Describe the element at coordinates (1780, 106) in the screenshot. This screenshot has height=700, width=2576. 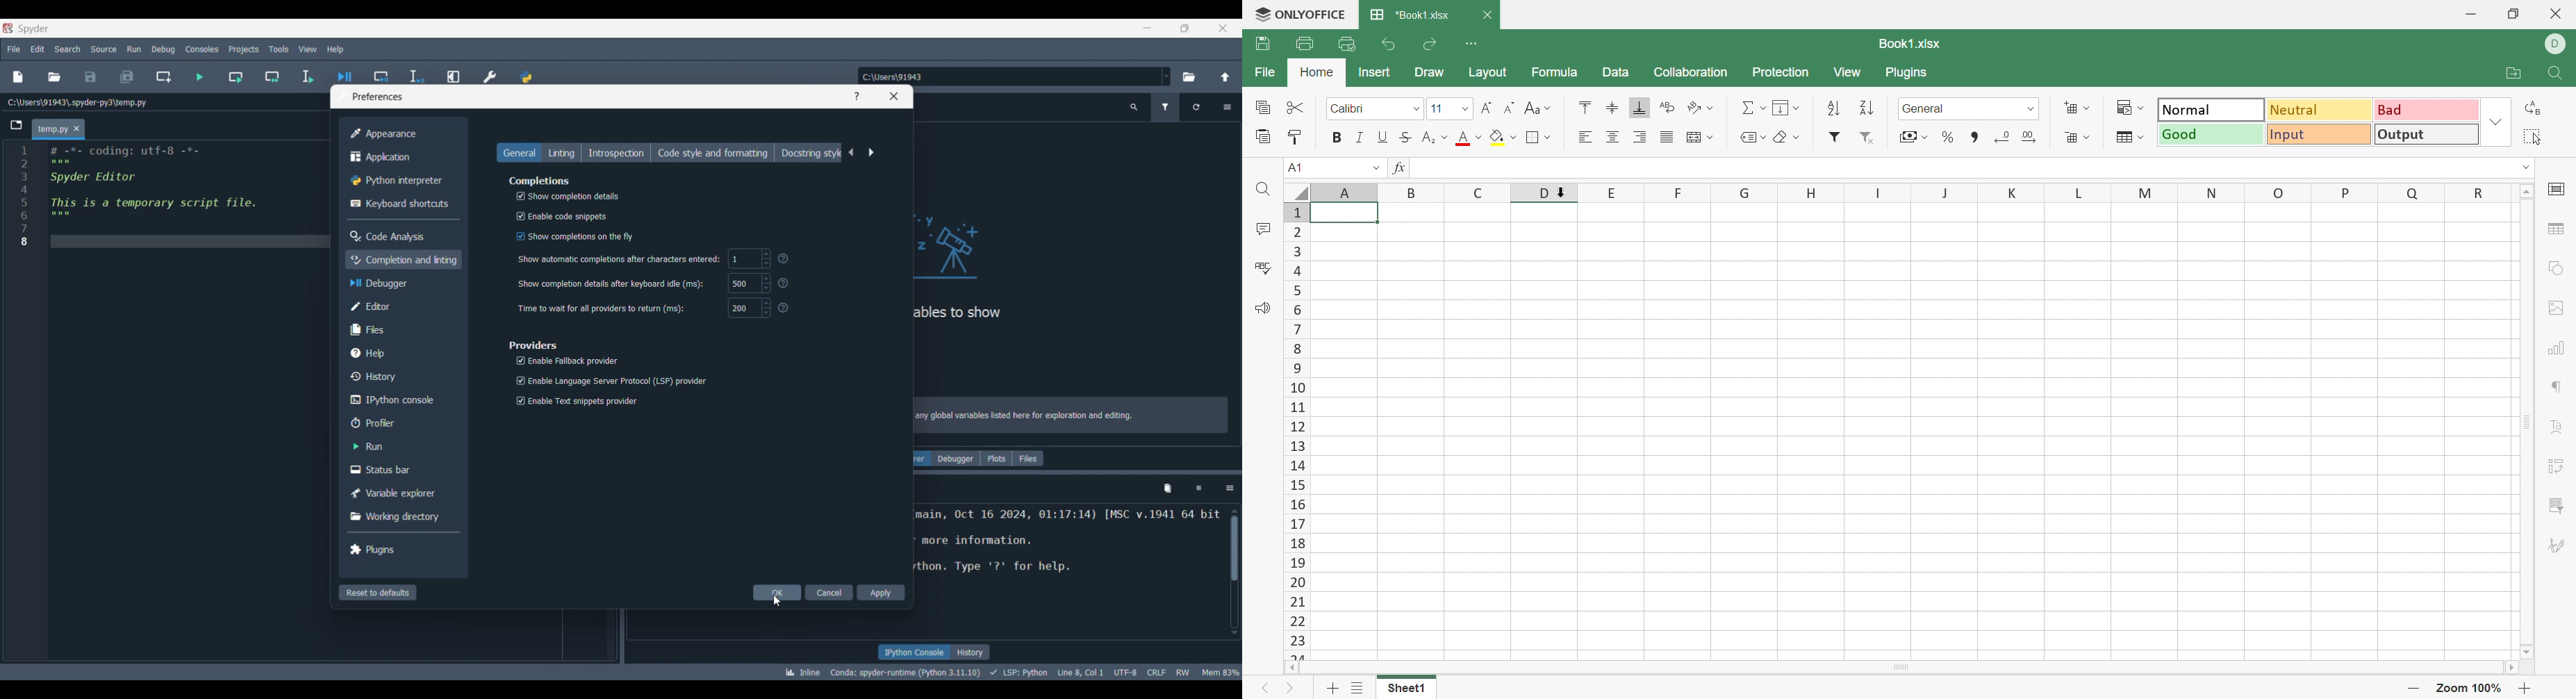
I see `Fill` at that location.